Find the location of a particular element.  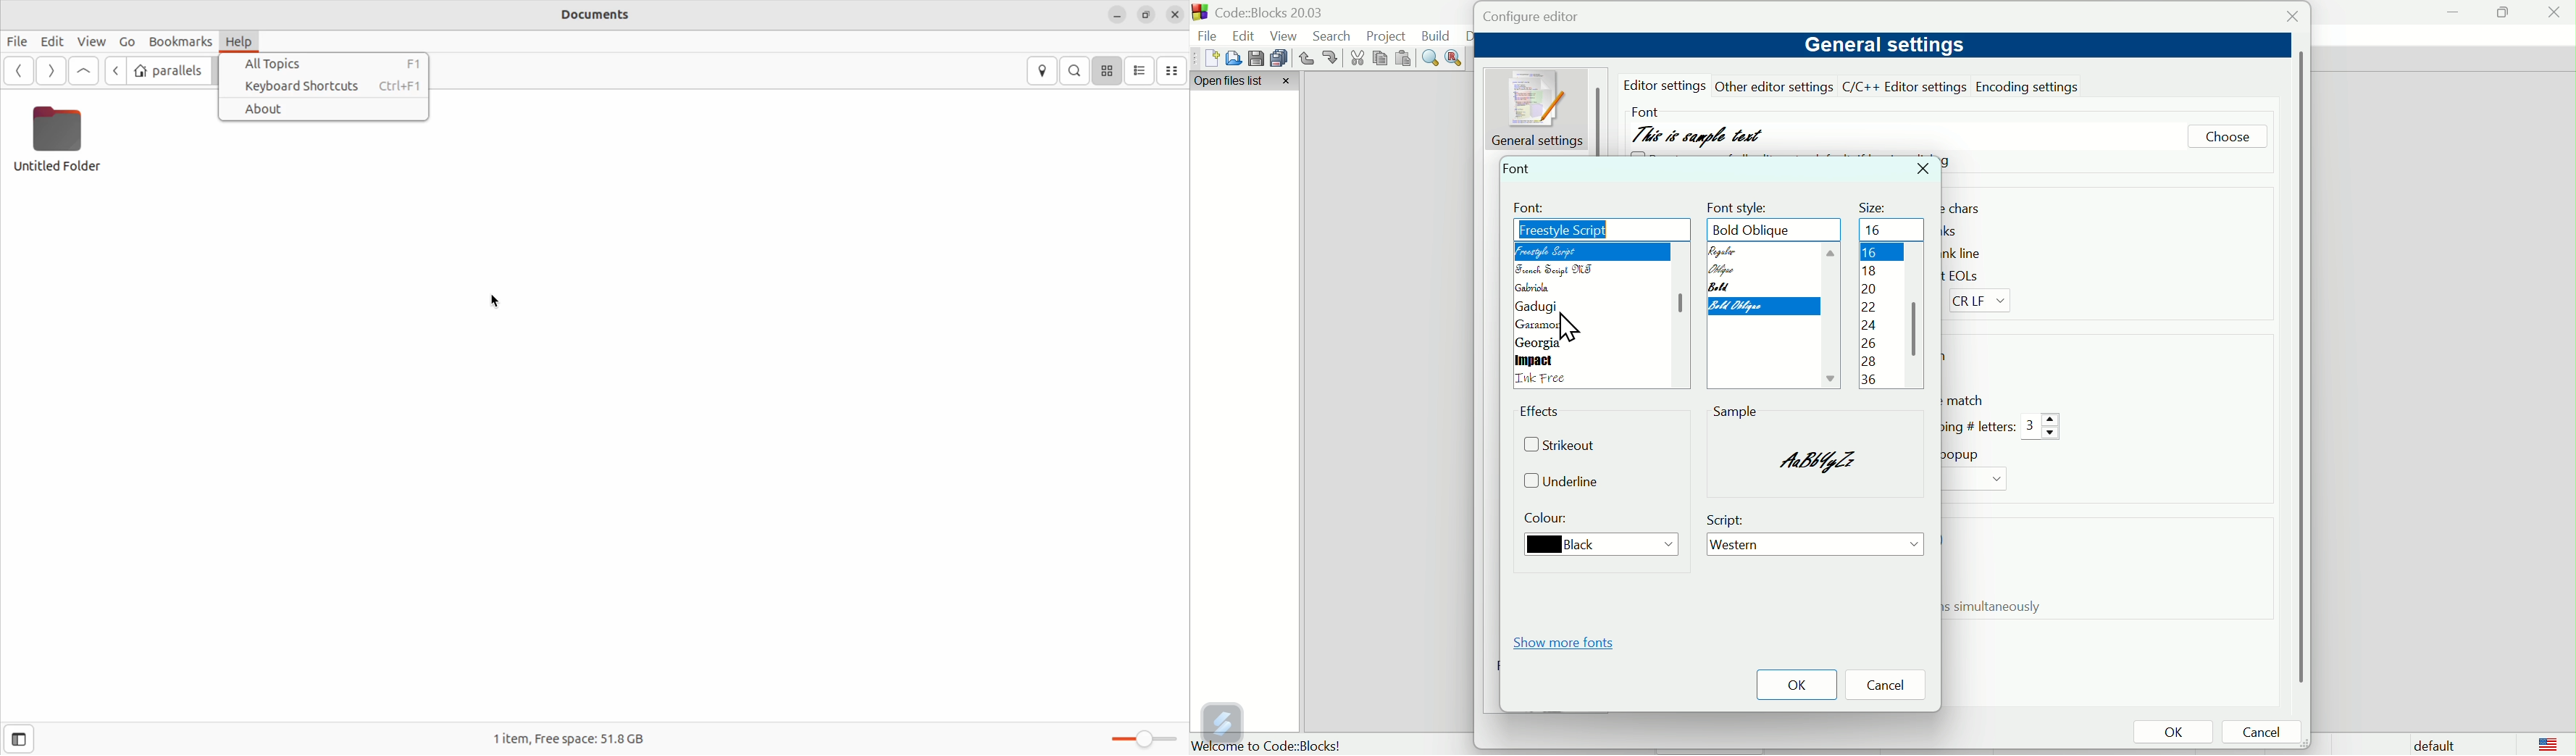

minimise is located at coordinates (2454, 12).